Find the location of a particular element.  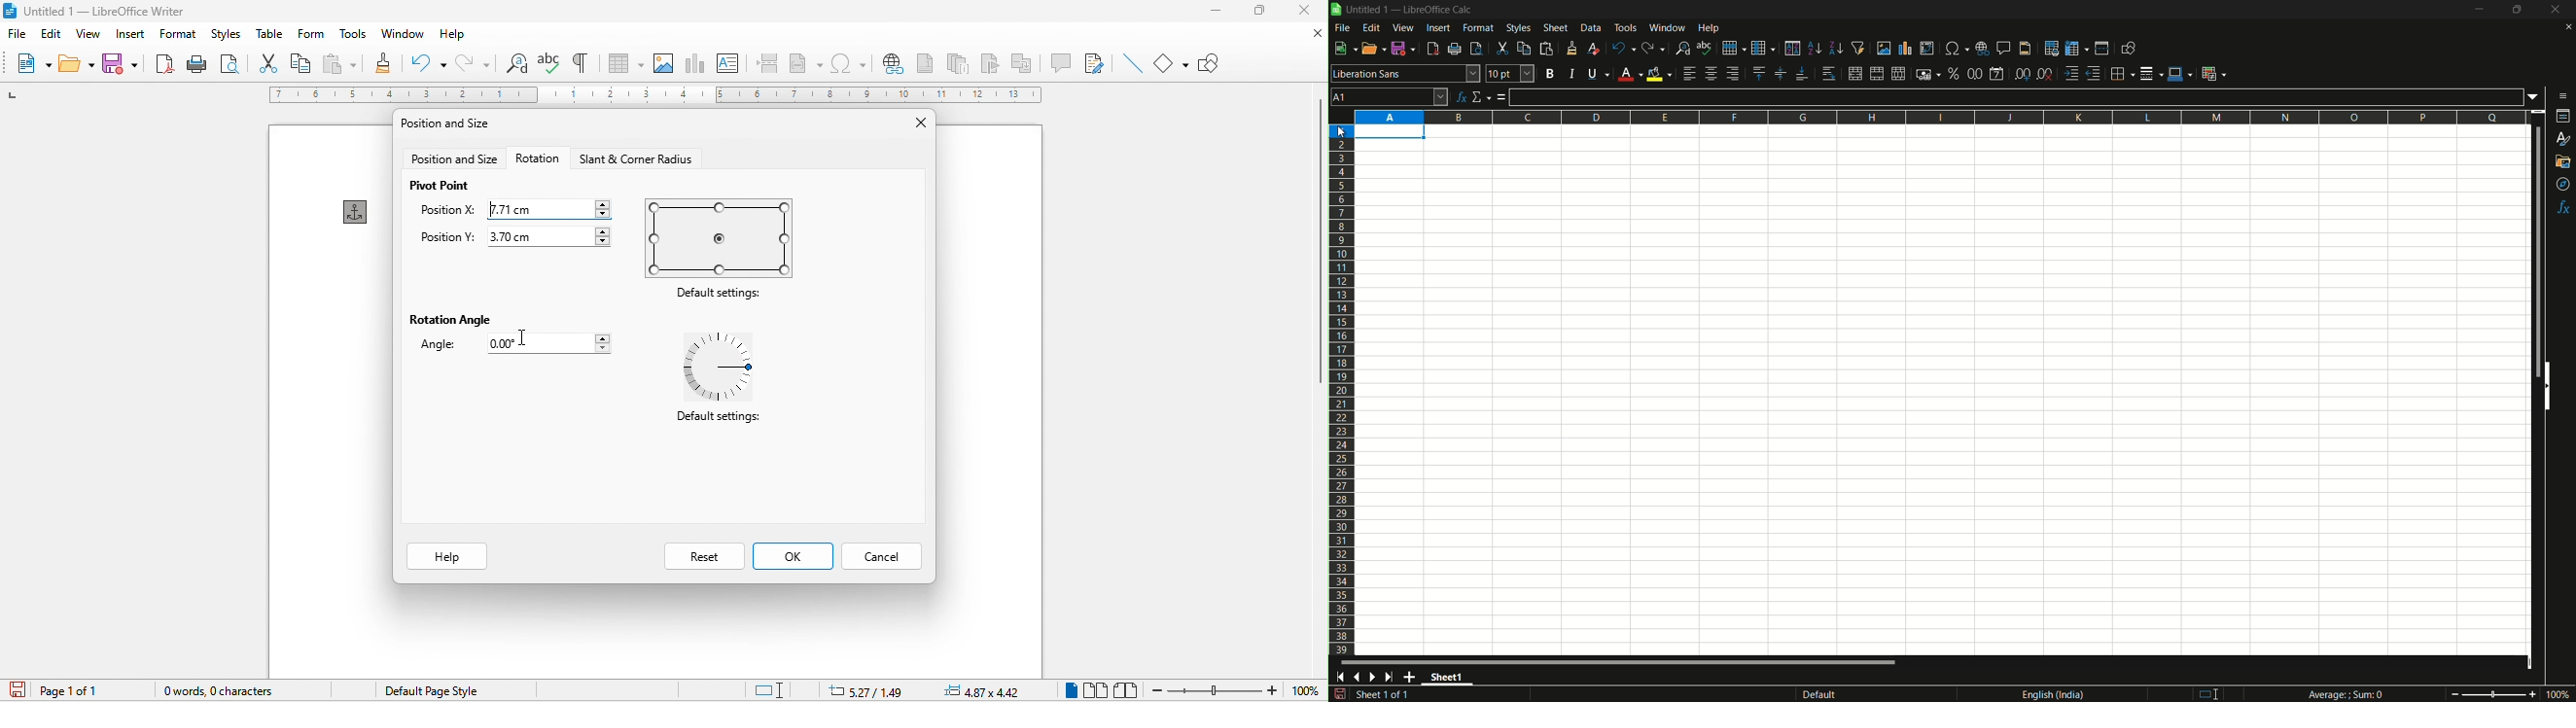

insert line is located at coordinates (1130, 64).